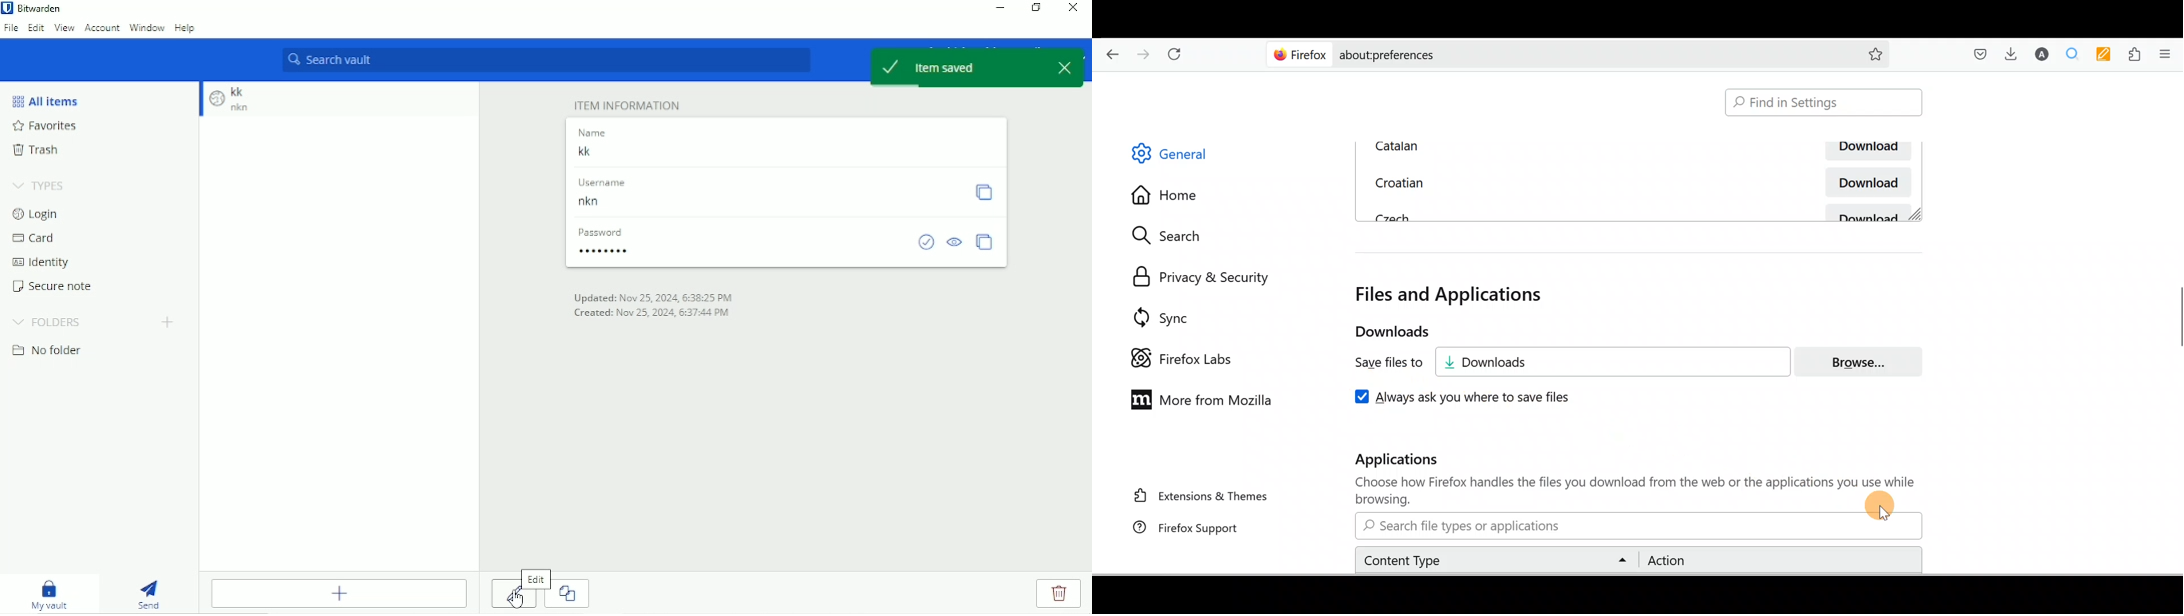 This screenshot has width=2184, height=616. Describe the element at coordinates (544, 60) in the screenshot. I see `Search vault` at that location.